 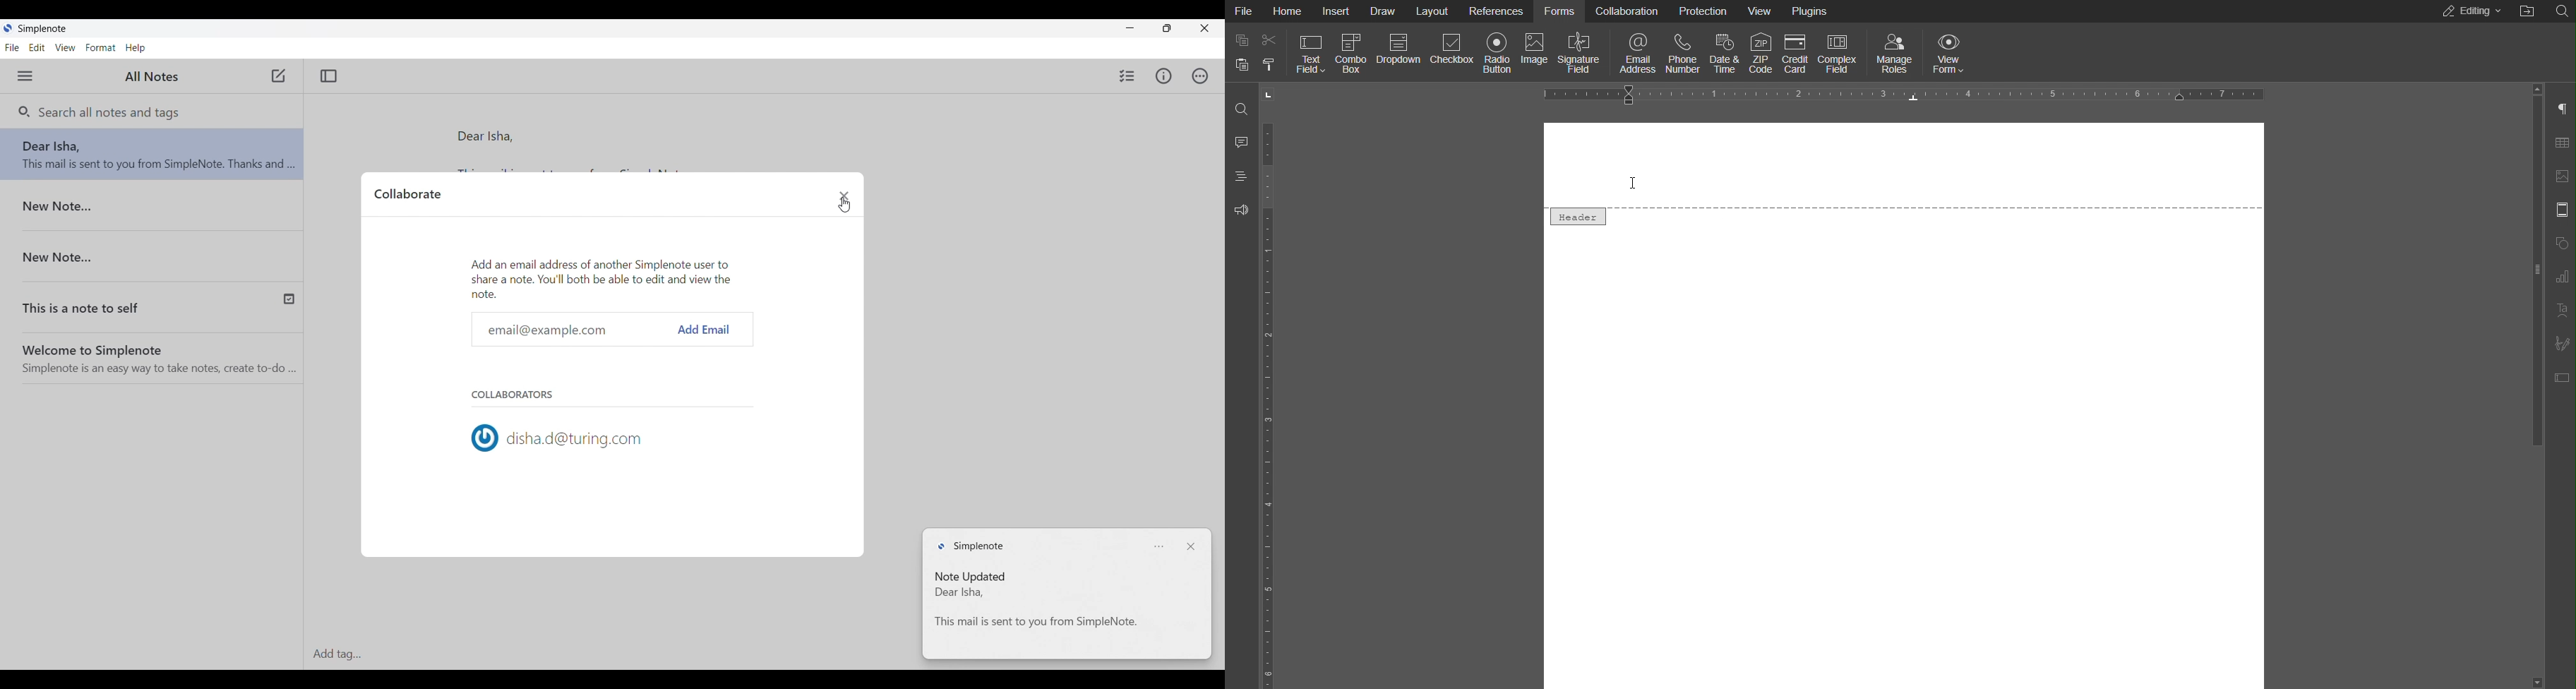 What do you see at coordinates (2560, 310) in the screenshot?
I see `Text Art` at bounding box center [2560, 310].